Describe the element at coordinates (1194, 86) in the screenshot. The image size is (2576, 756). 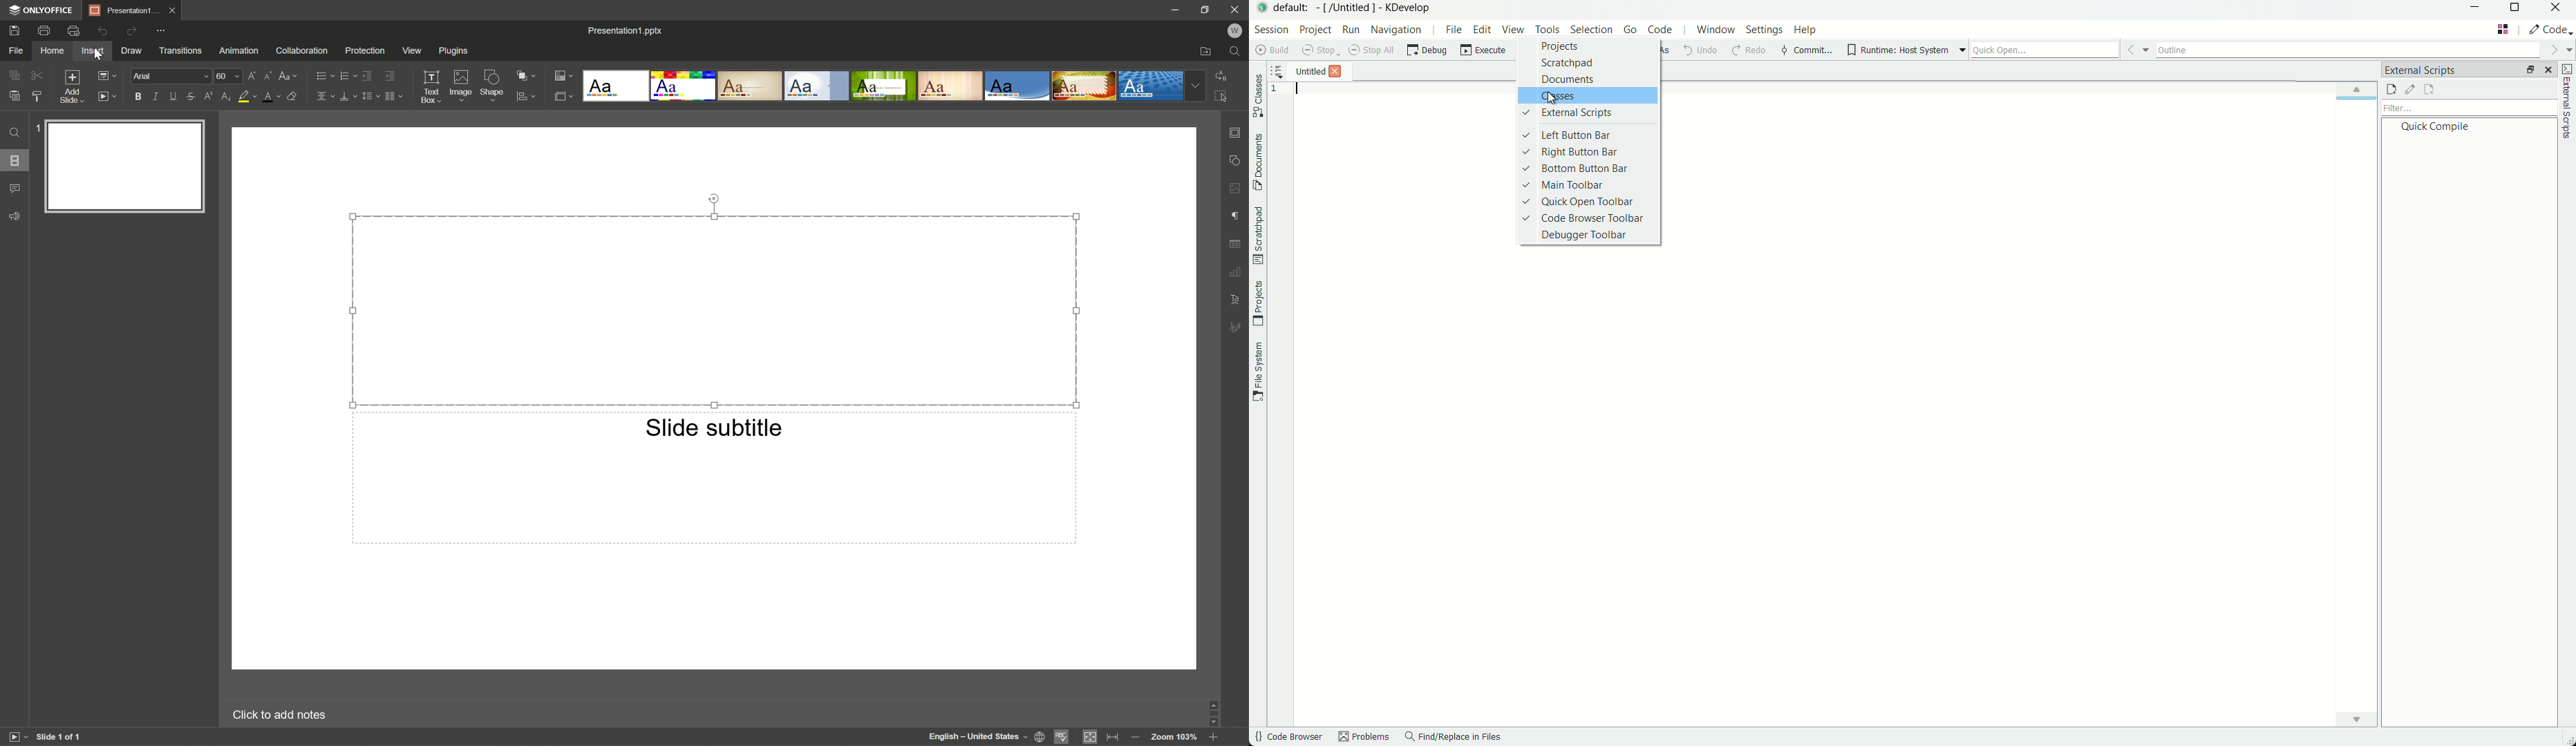
I see `Drop Down` at that location.